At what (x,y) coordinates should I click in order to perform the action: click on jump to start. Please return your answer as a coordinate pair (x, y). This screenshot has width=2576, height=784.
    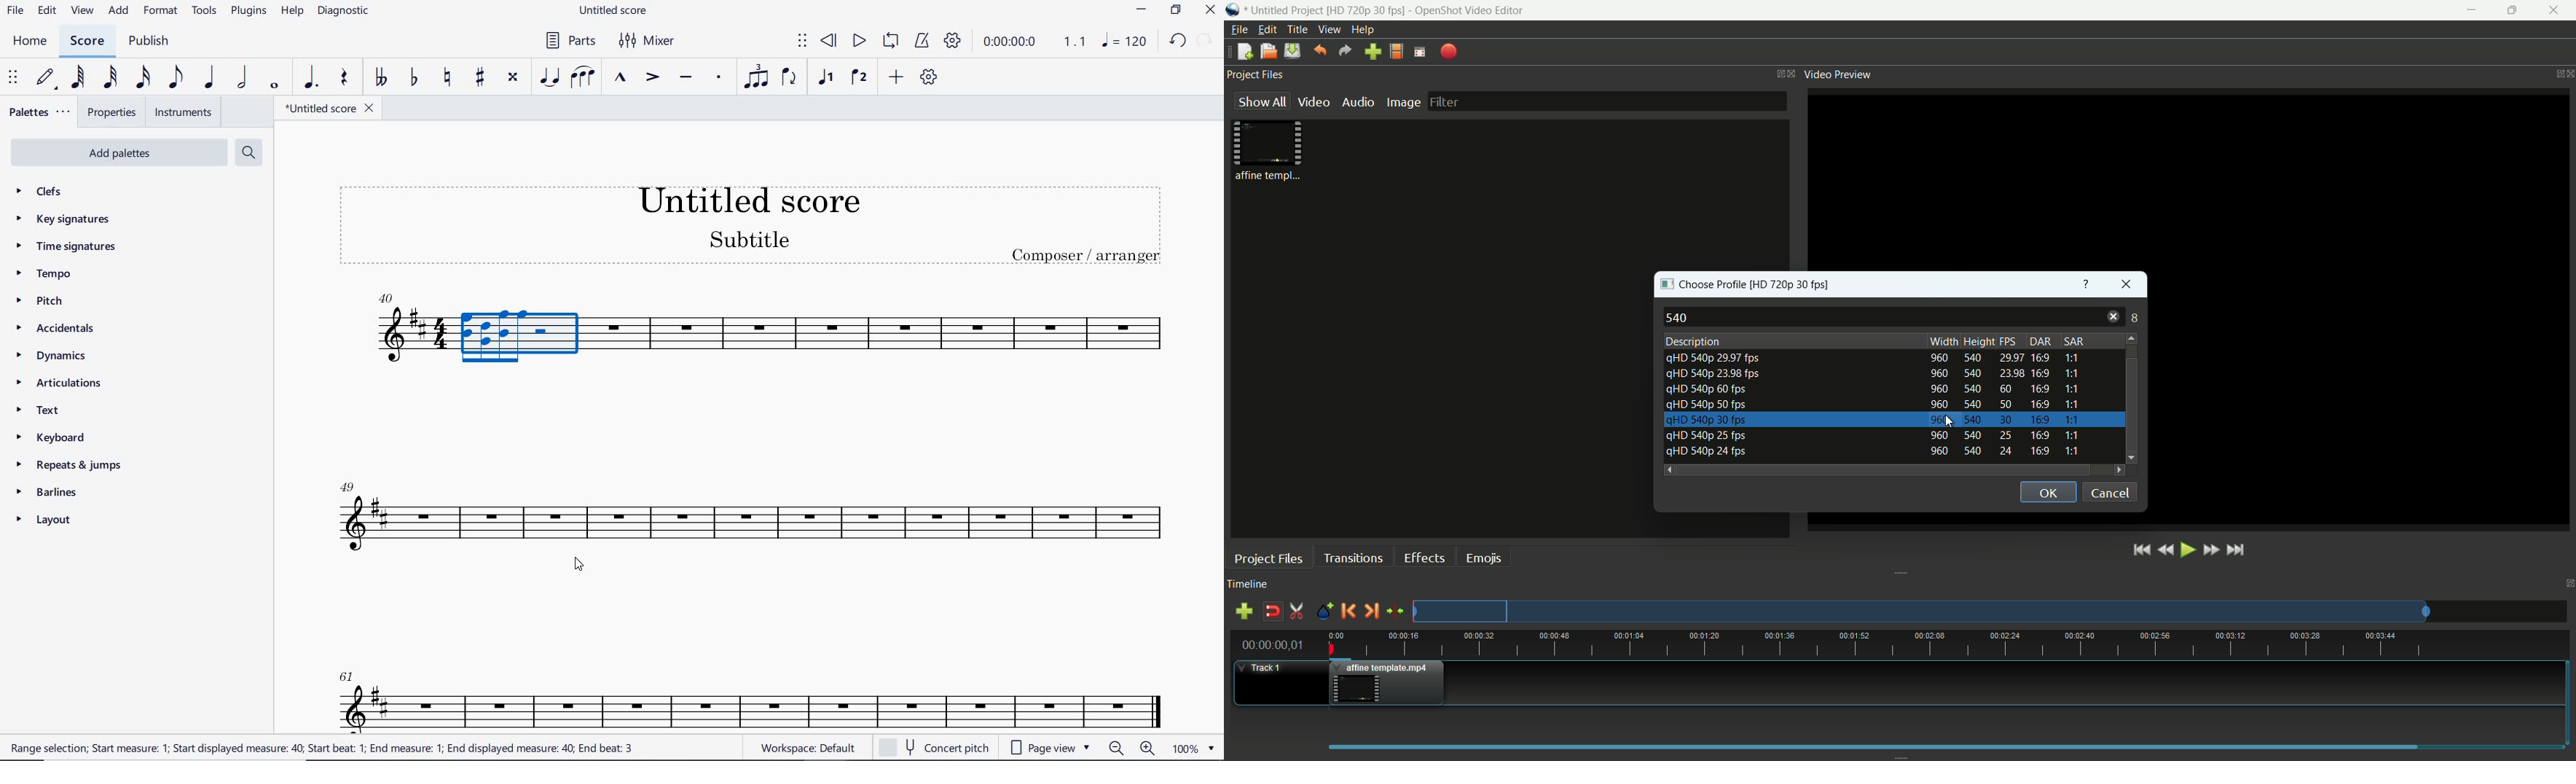
    Looking at the image, I should click on (2141, 551).